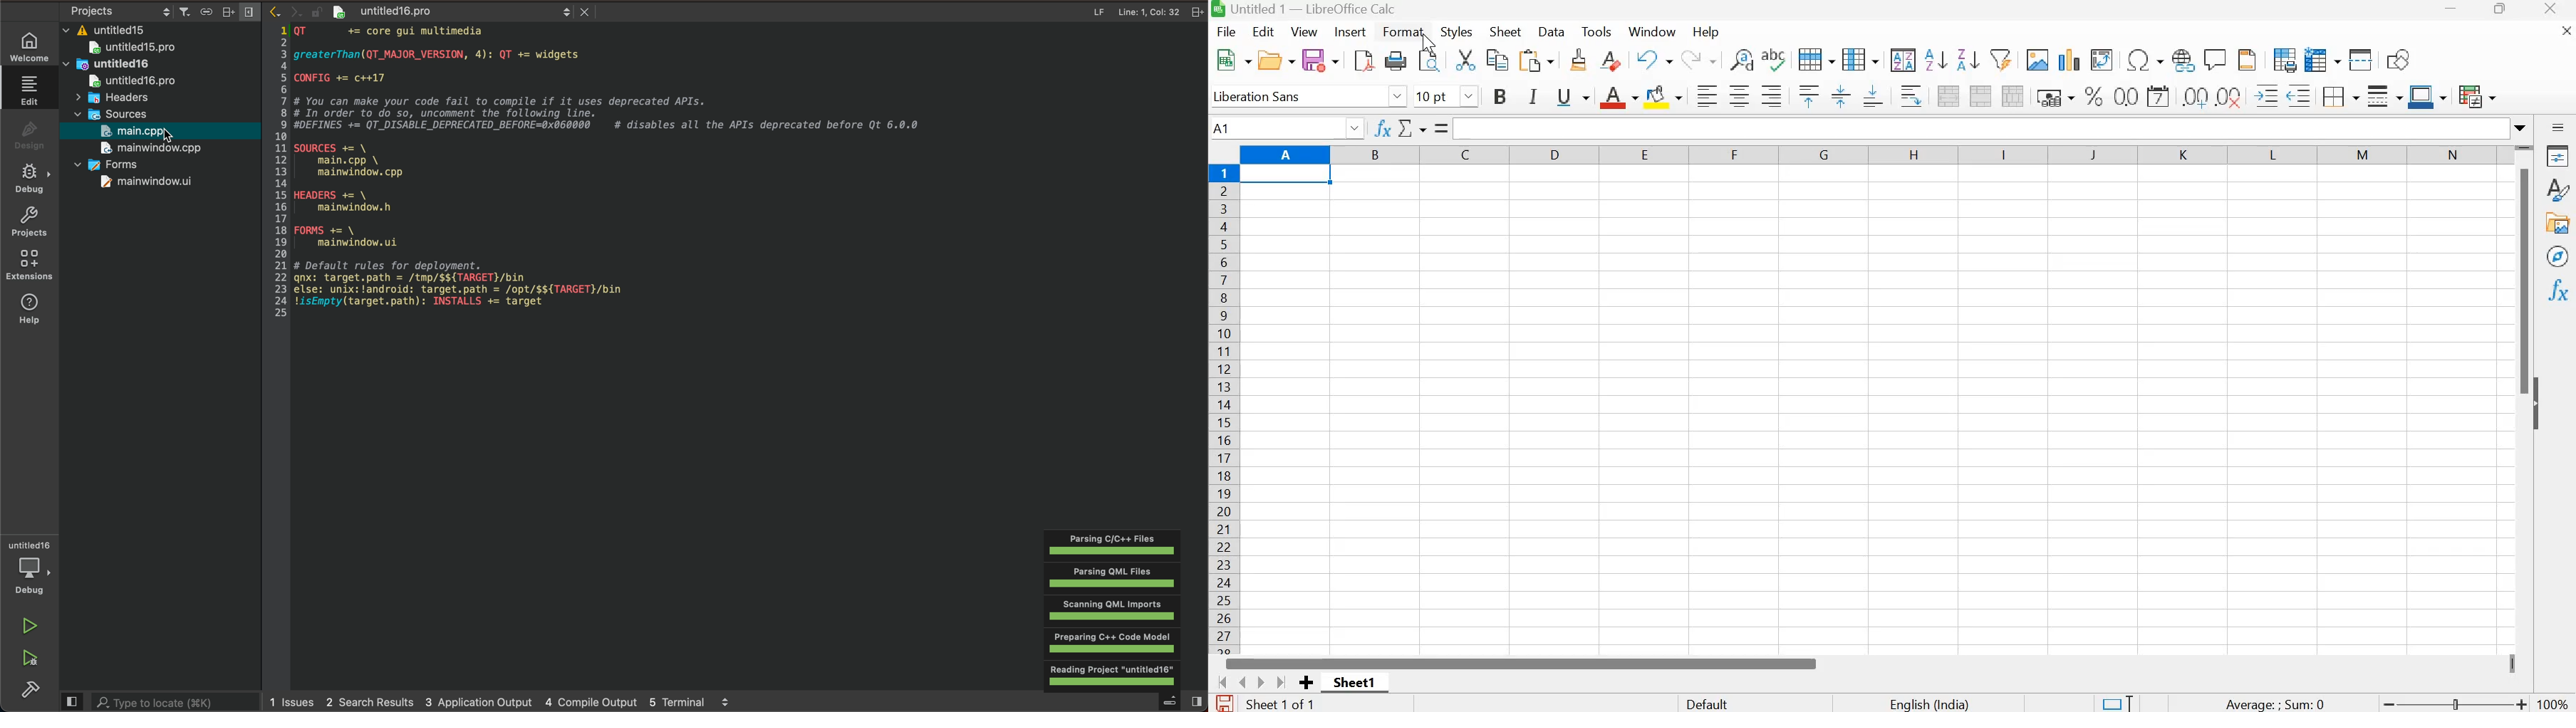  Describe the element at coordinates (1534, 98) in the screenshot. I see `Itallic` at that location.